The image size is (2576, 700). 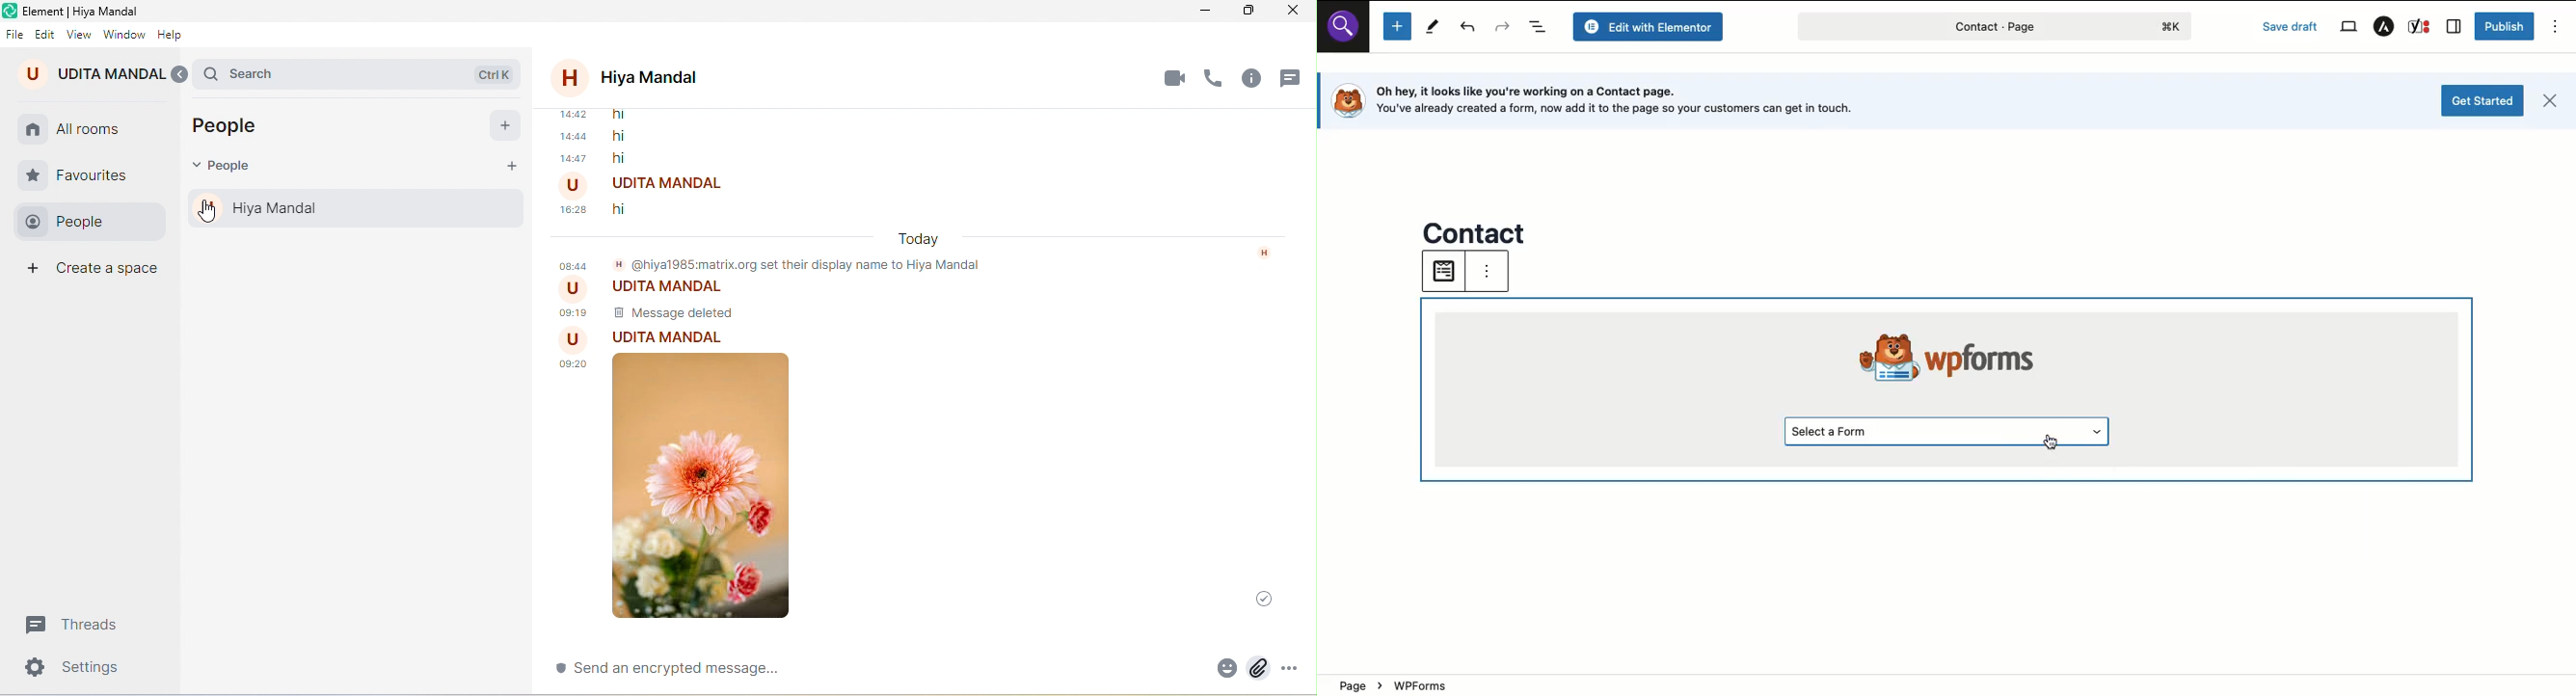 I want to click on message delete, so click(x=673, y=313).